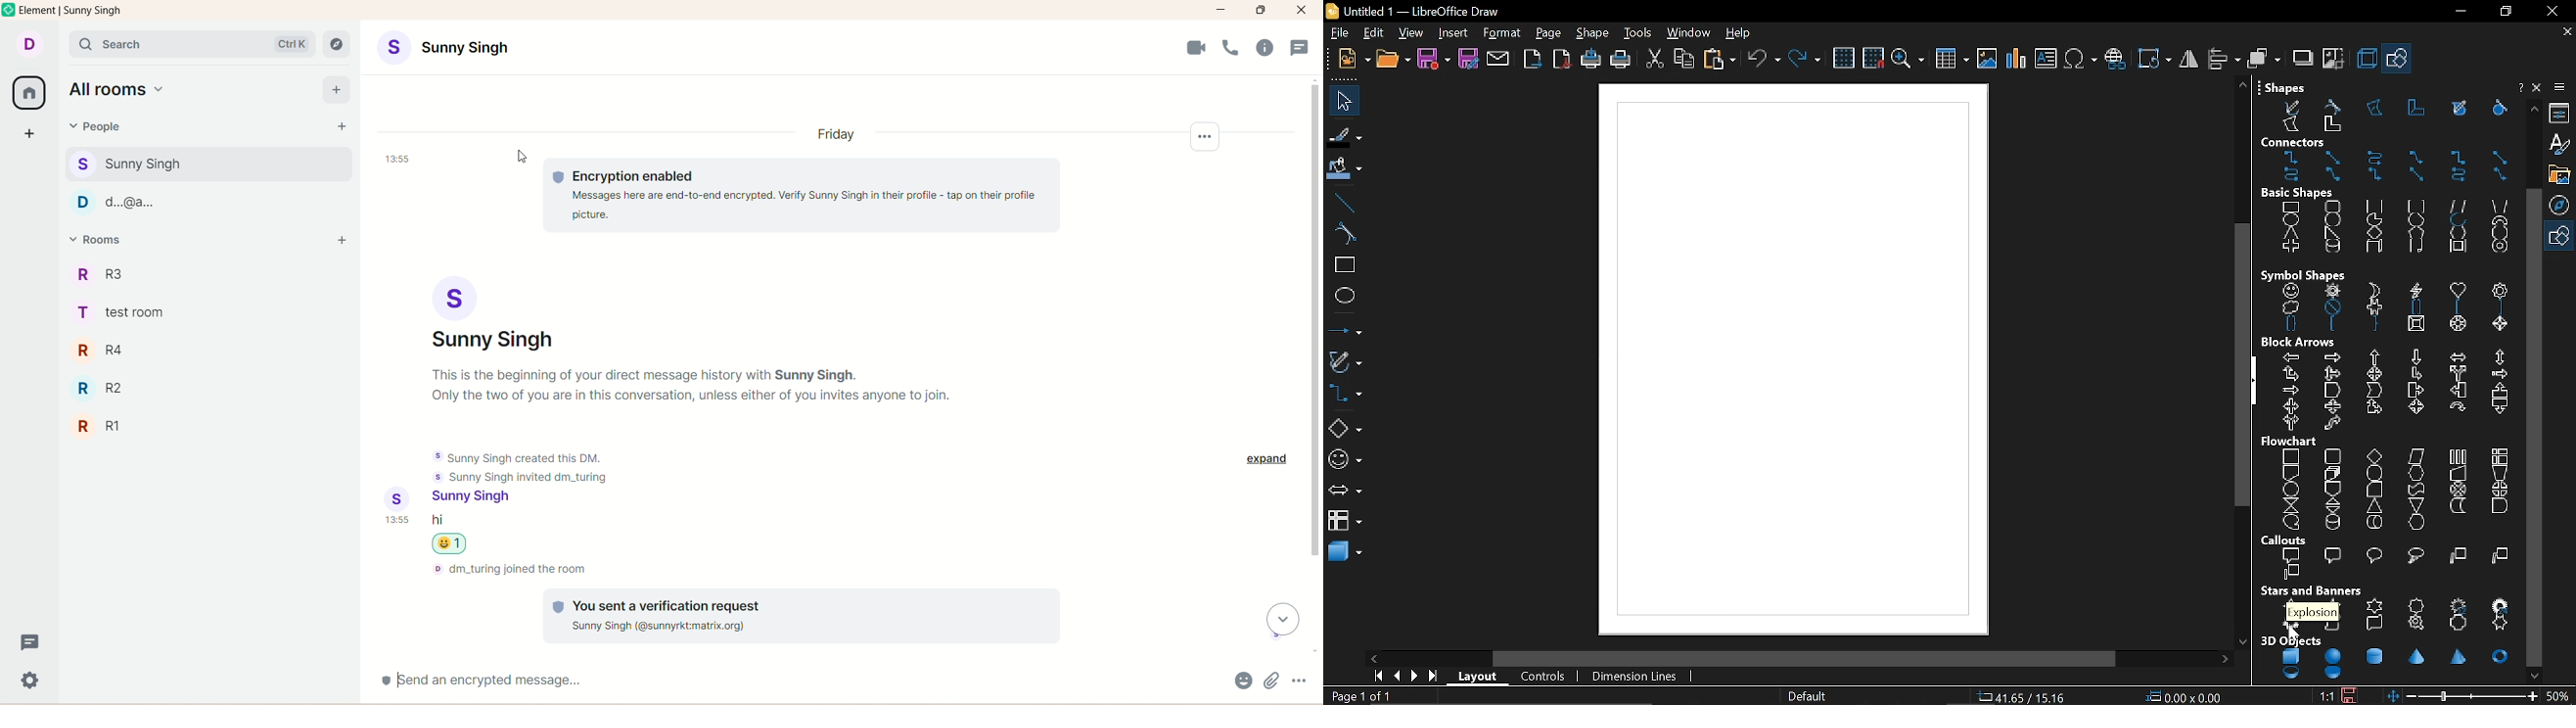  What do you see at coordinates (1435, 58) in the screenshot?
I see `save` at bounding box center [1435, 58].